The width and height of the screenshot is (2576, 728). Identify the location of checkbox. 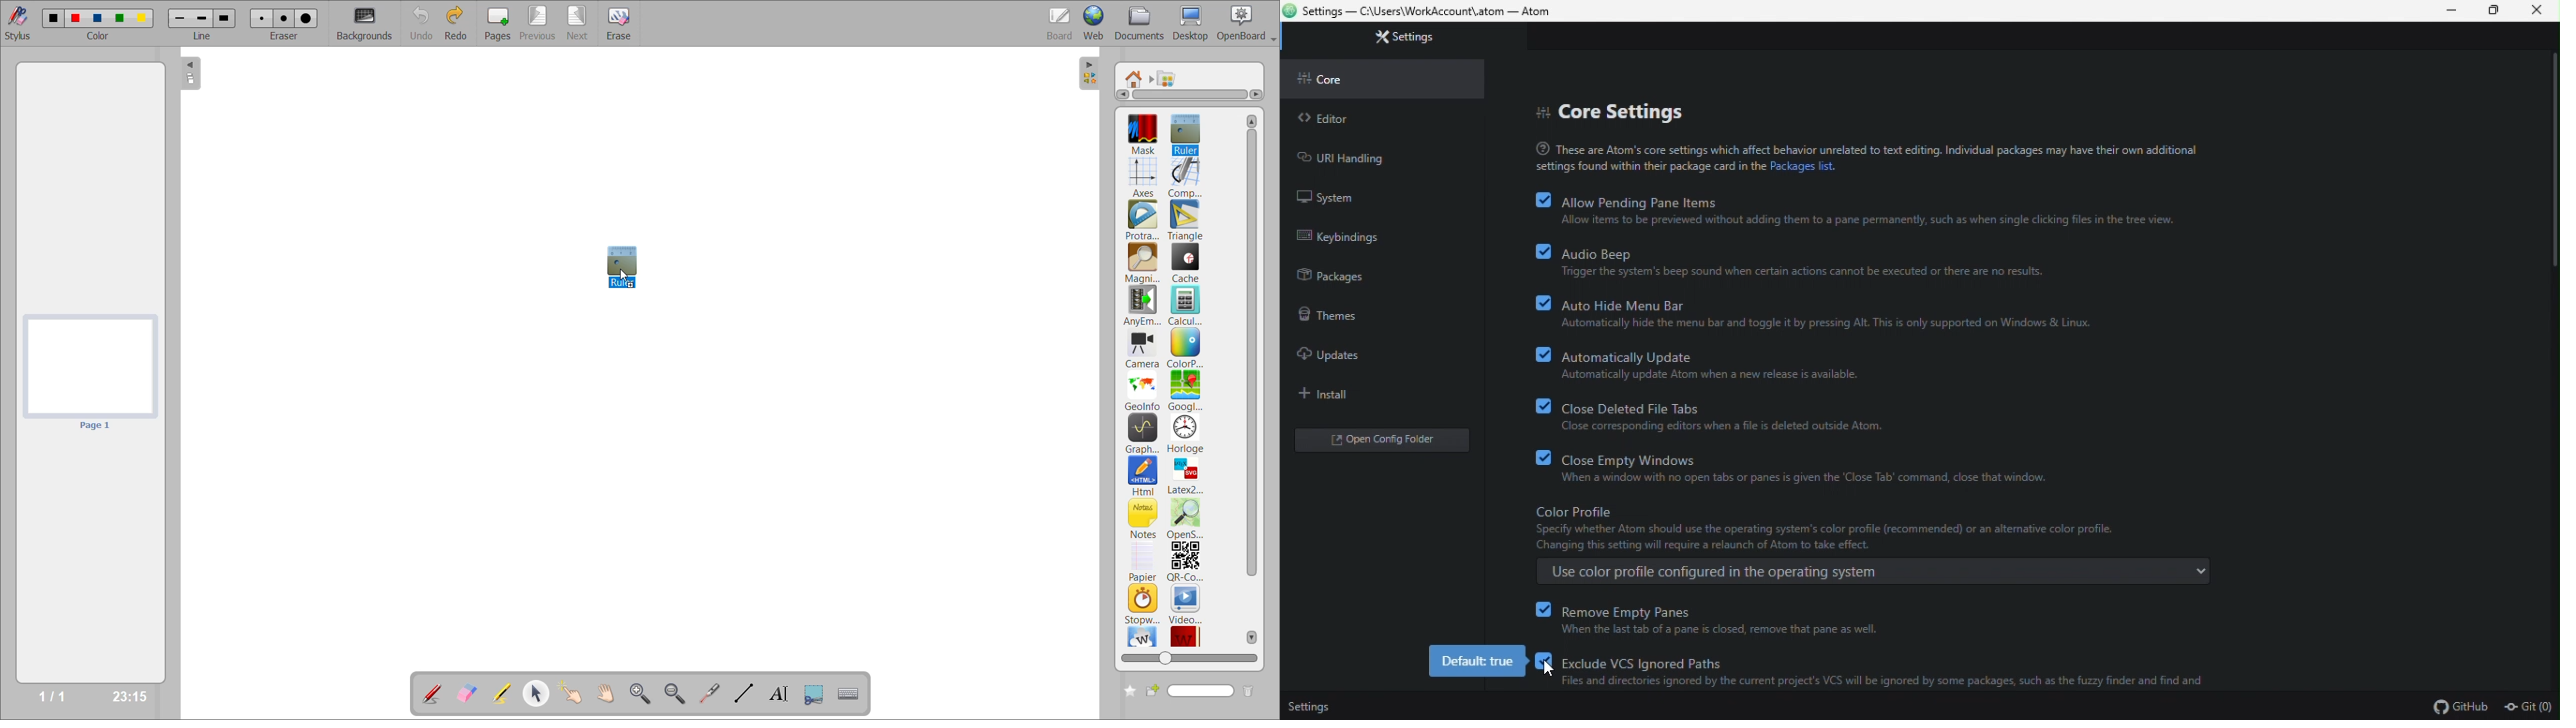
(1542, 666).